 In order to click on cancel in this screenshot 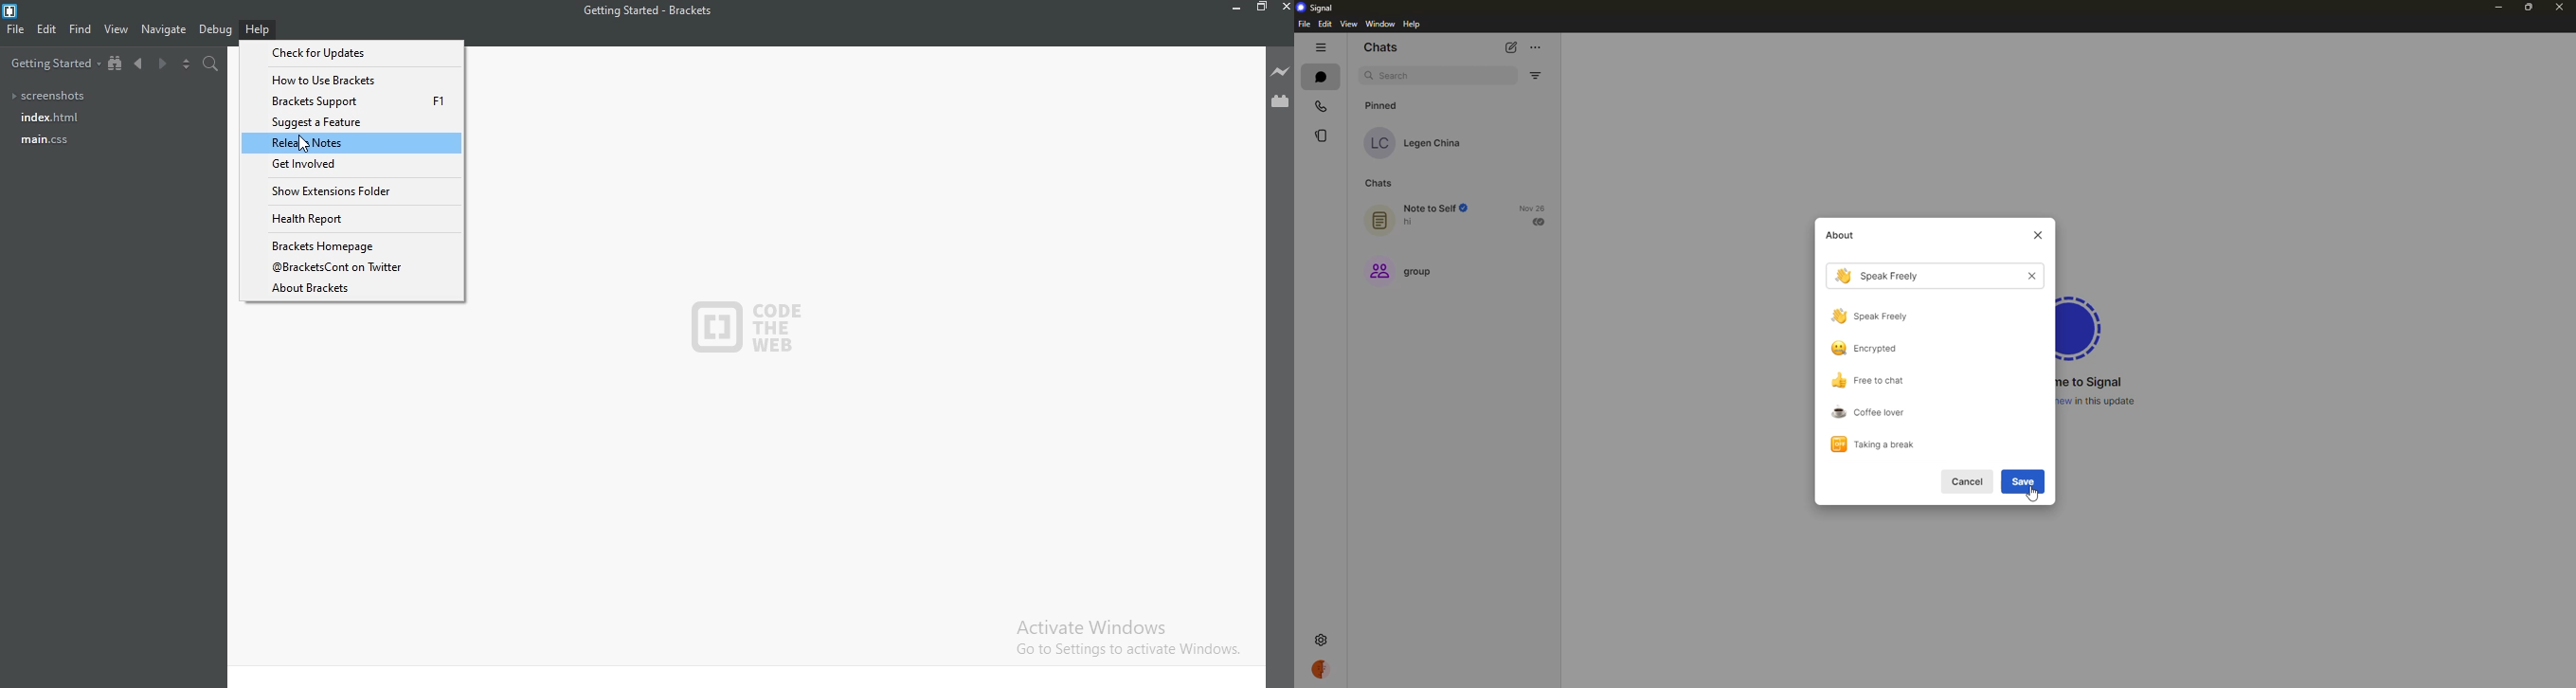, I will do `click(1969, 482)`.